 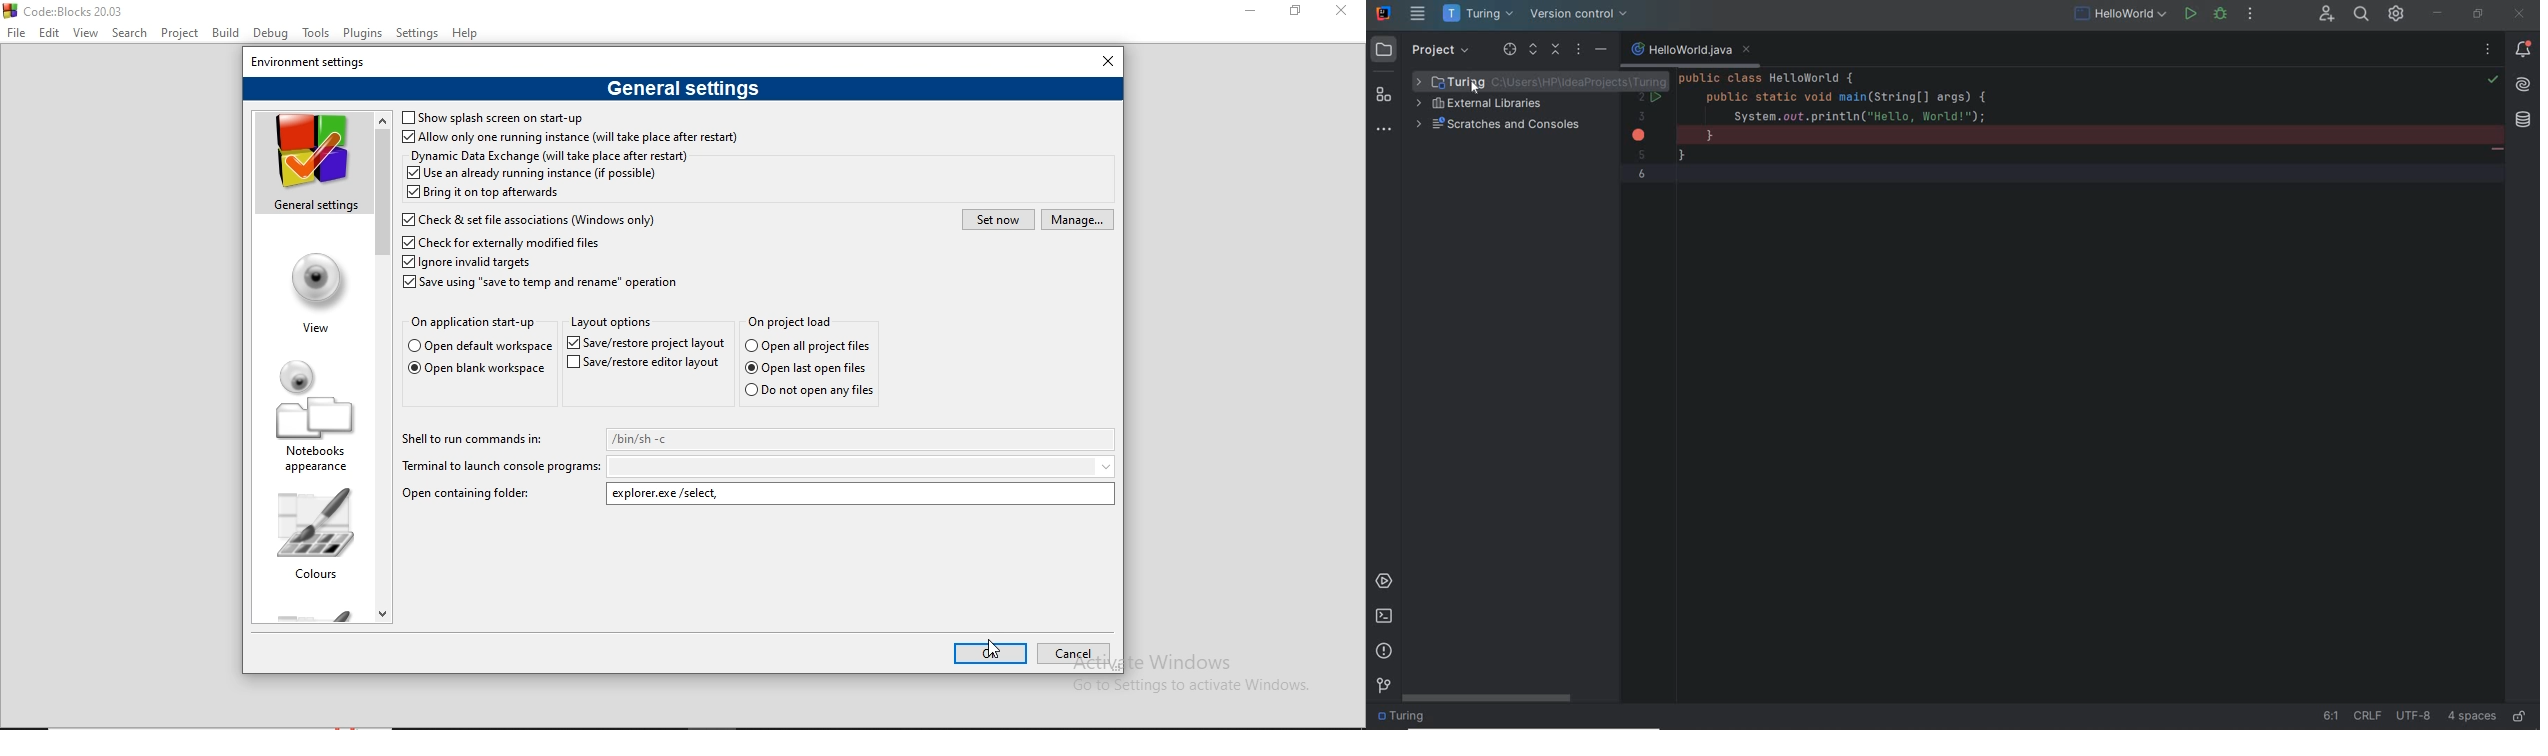 I want to click on empty box, so click(x=863, y=466).